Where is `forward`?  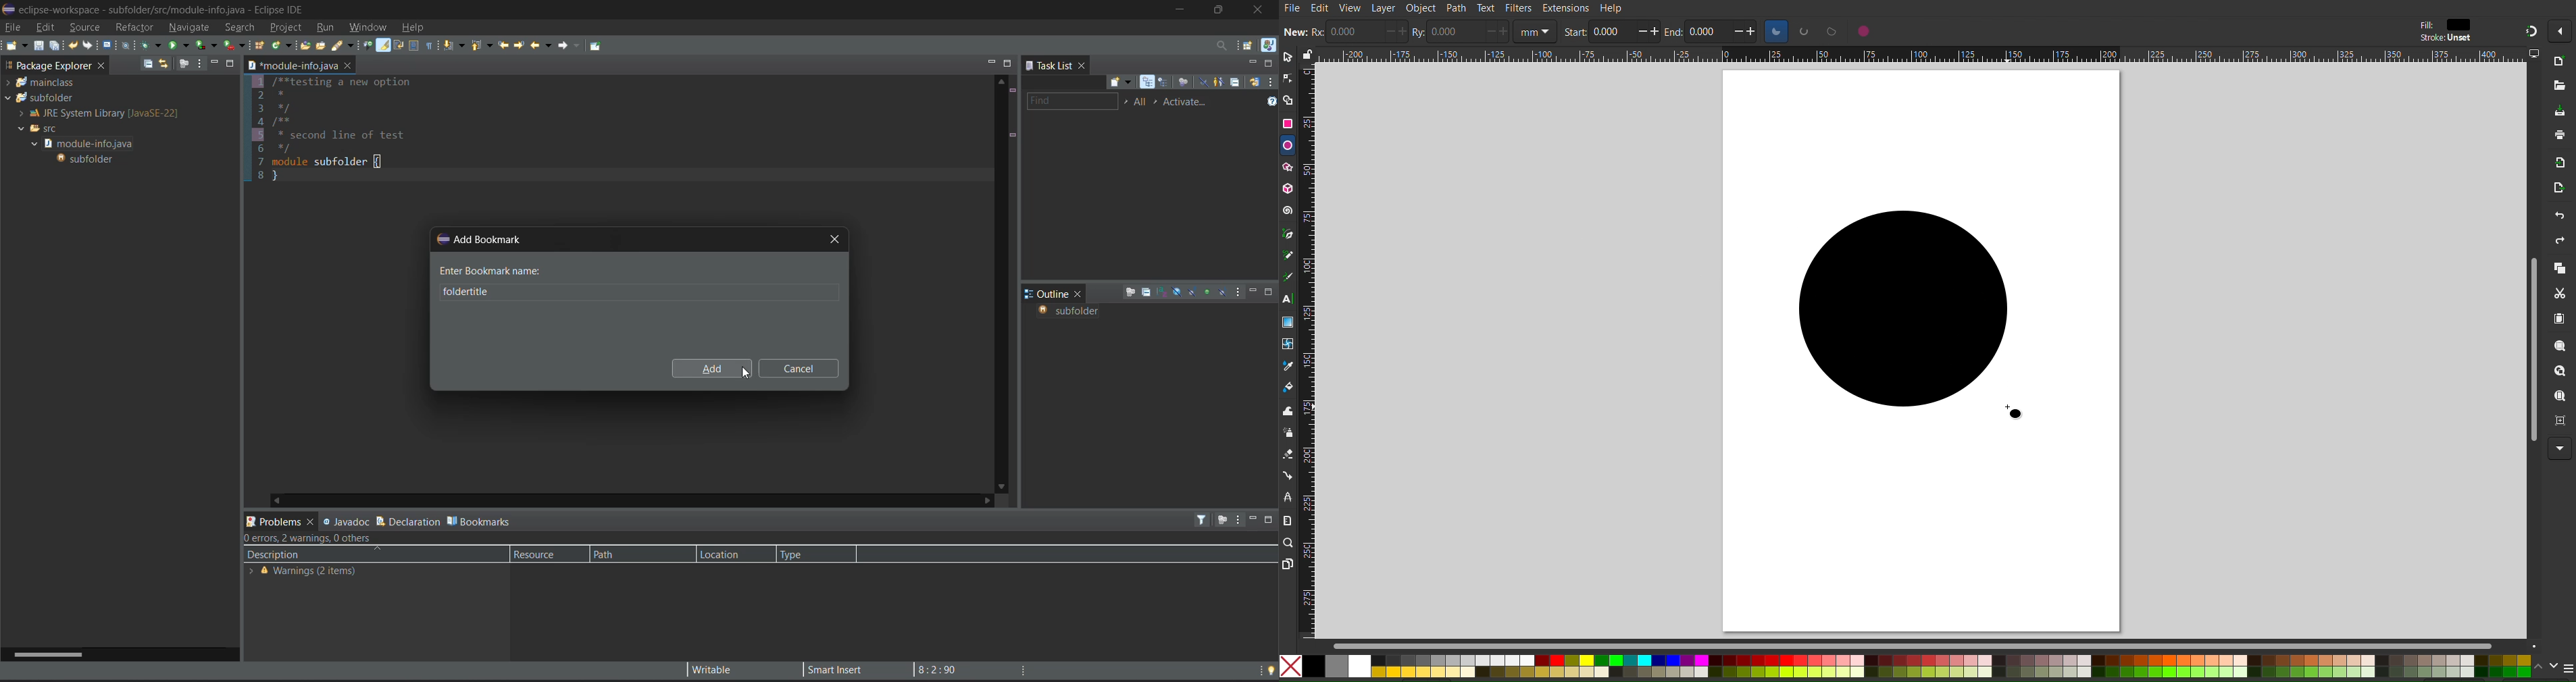
forward is located at coordinates (566, 45).